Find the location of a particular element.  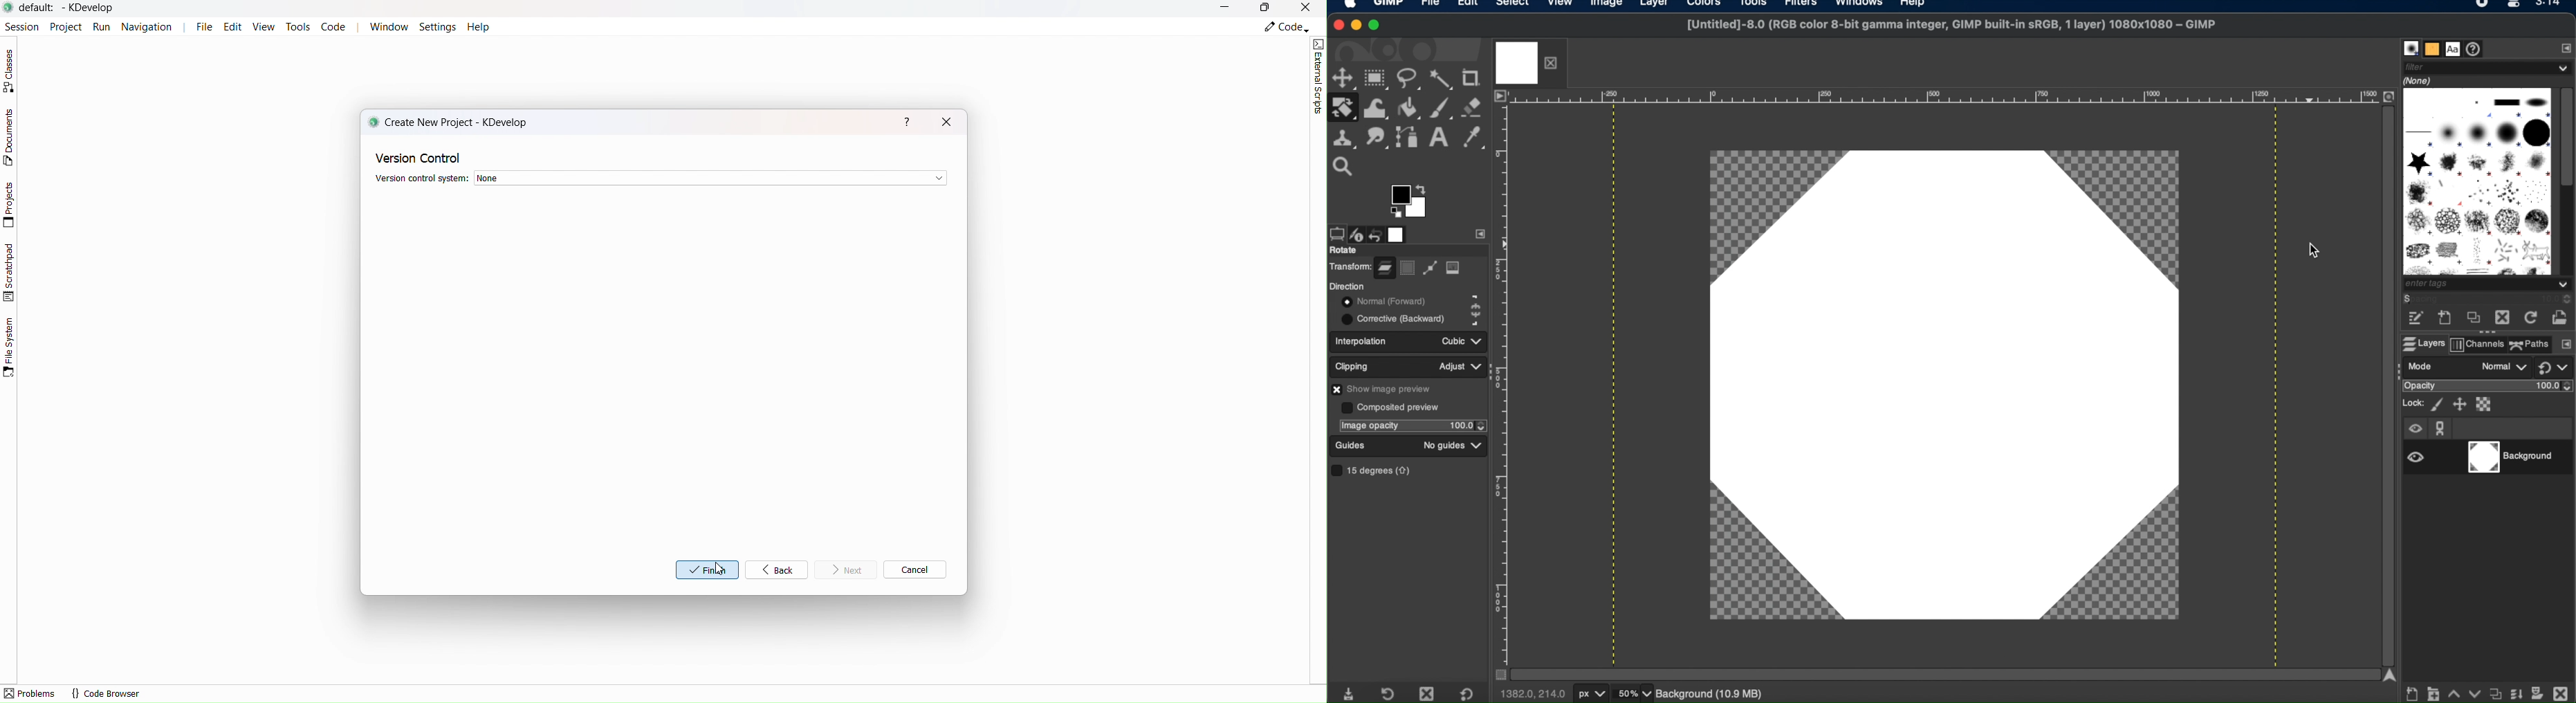

image is located at coordinates (1605, 5).